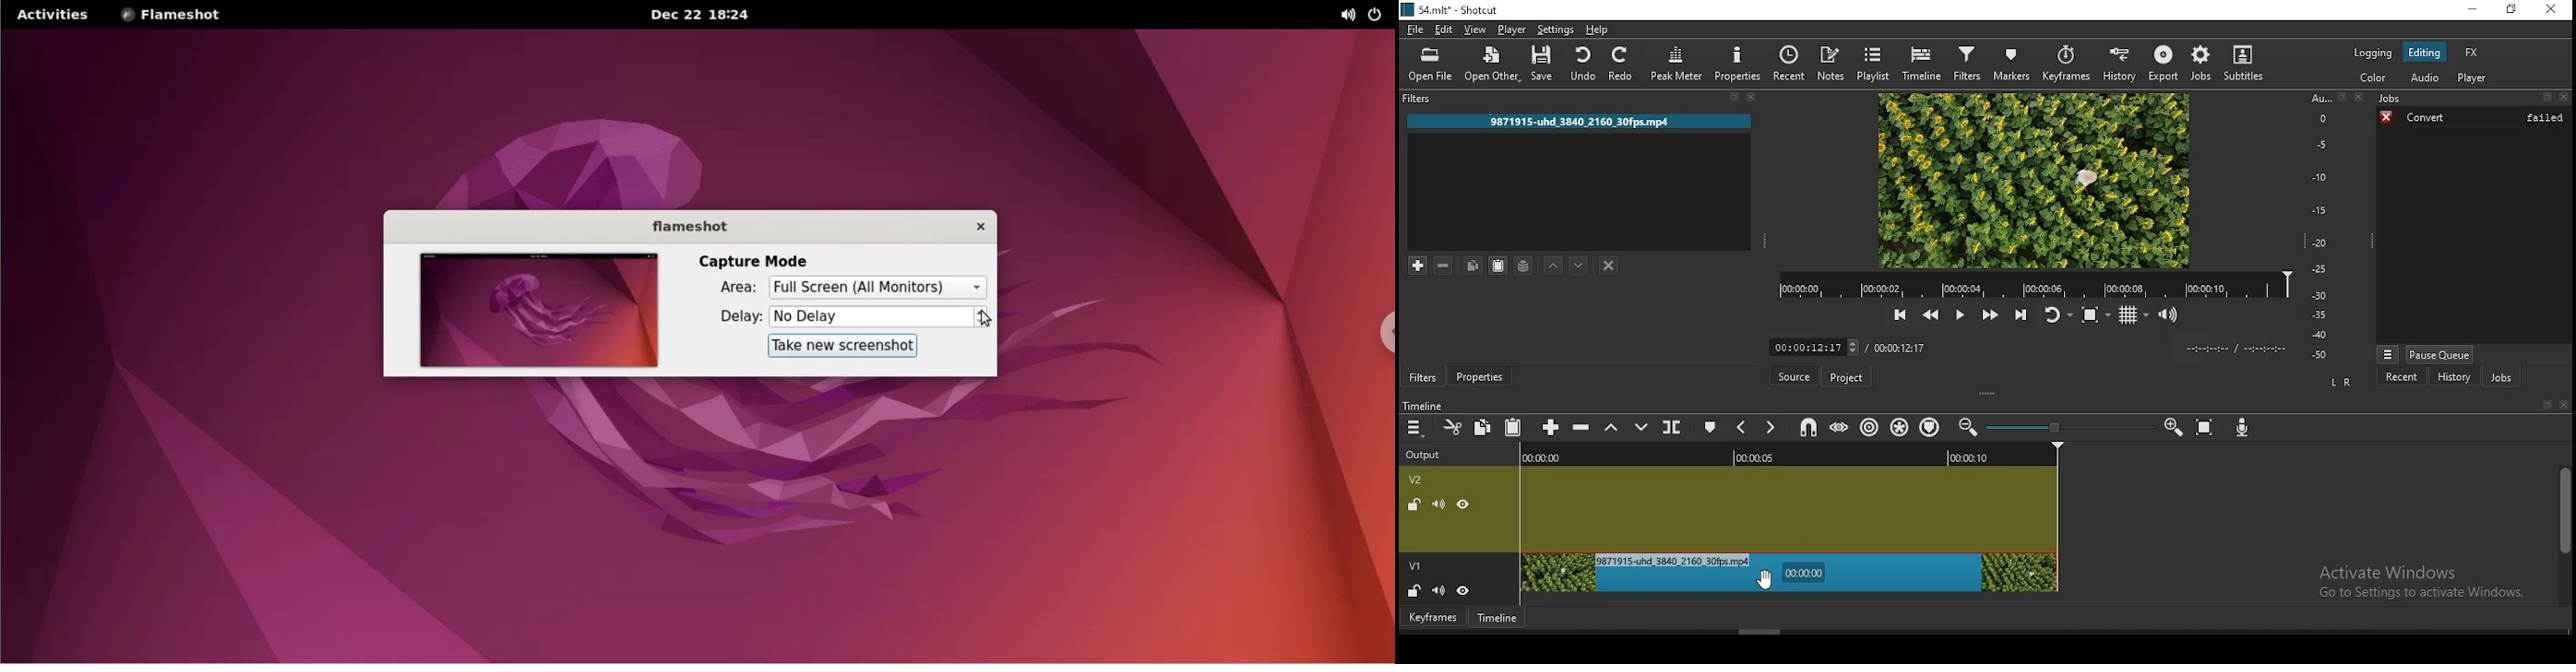 The height and width of the screenshot is (672, 2576). Describe the element at coordinates (2206, 429) in the screenshot. I see `zoom timeline to fit` at that location.